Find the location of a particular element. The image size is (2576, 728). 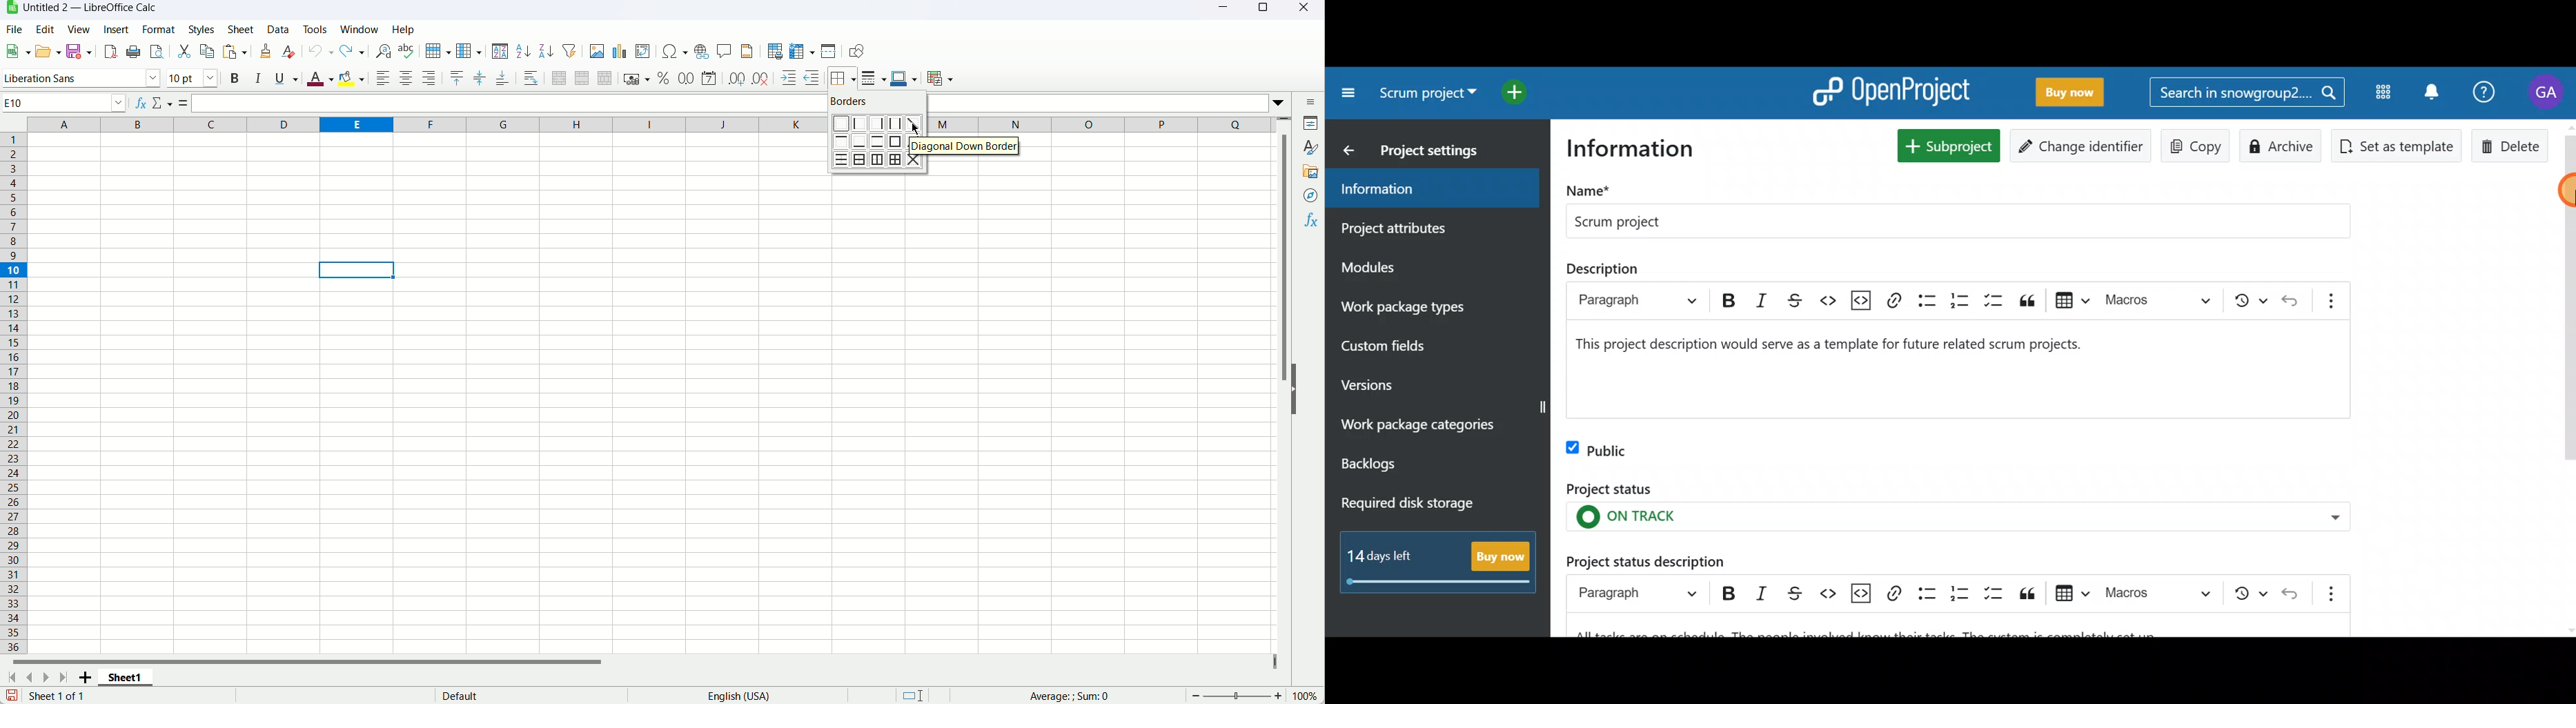

Work package categories is located at coordinates (1437, 424).